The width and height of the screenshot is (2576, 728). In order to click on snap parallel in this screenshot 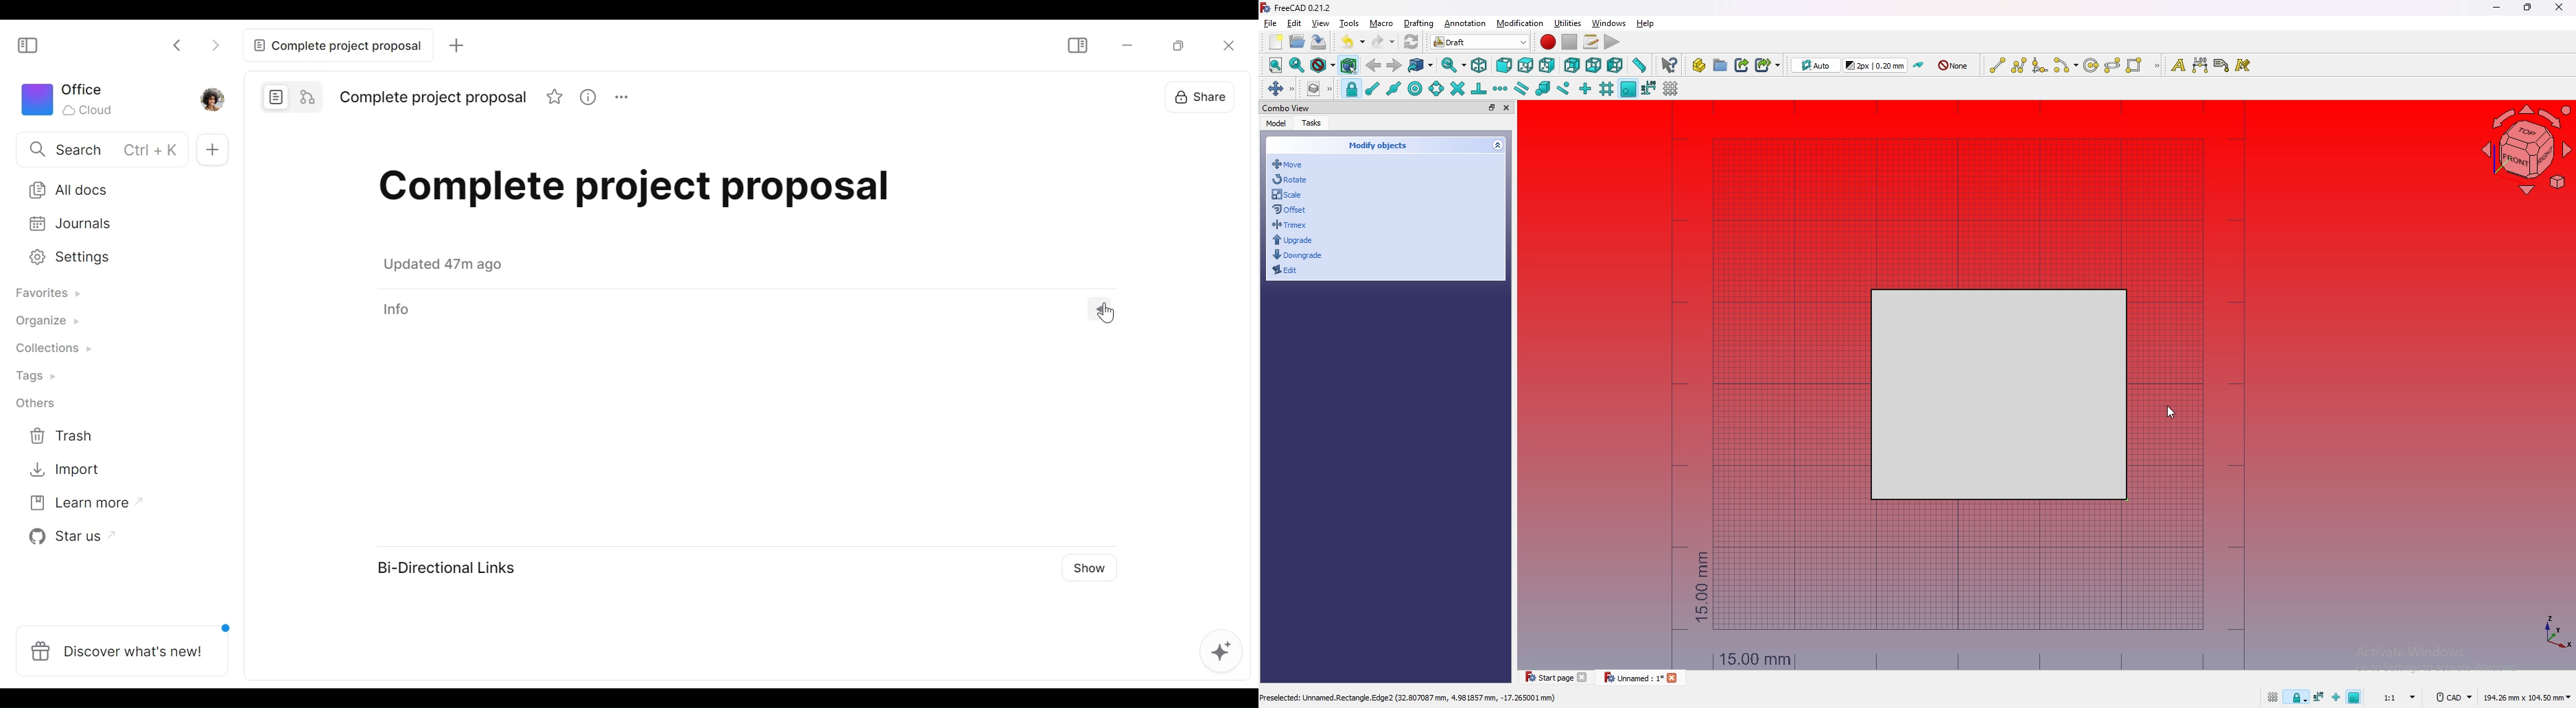, I will do `click(1522, 88)`.